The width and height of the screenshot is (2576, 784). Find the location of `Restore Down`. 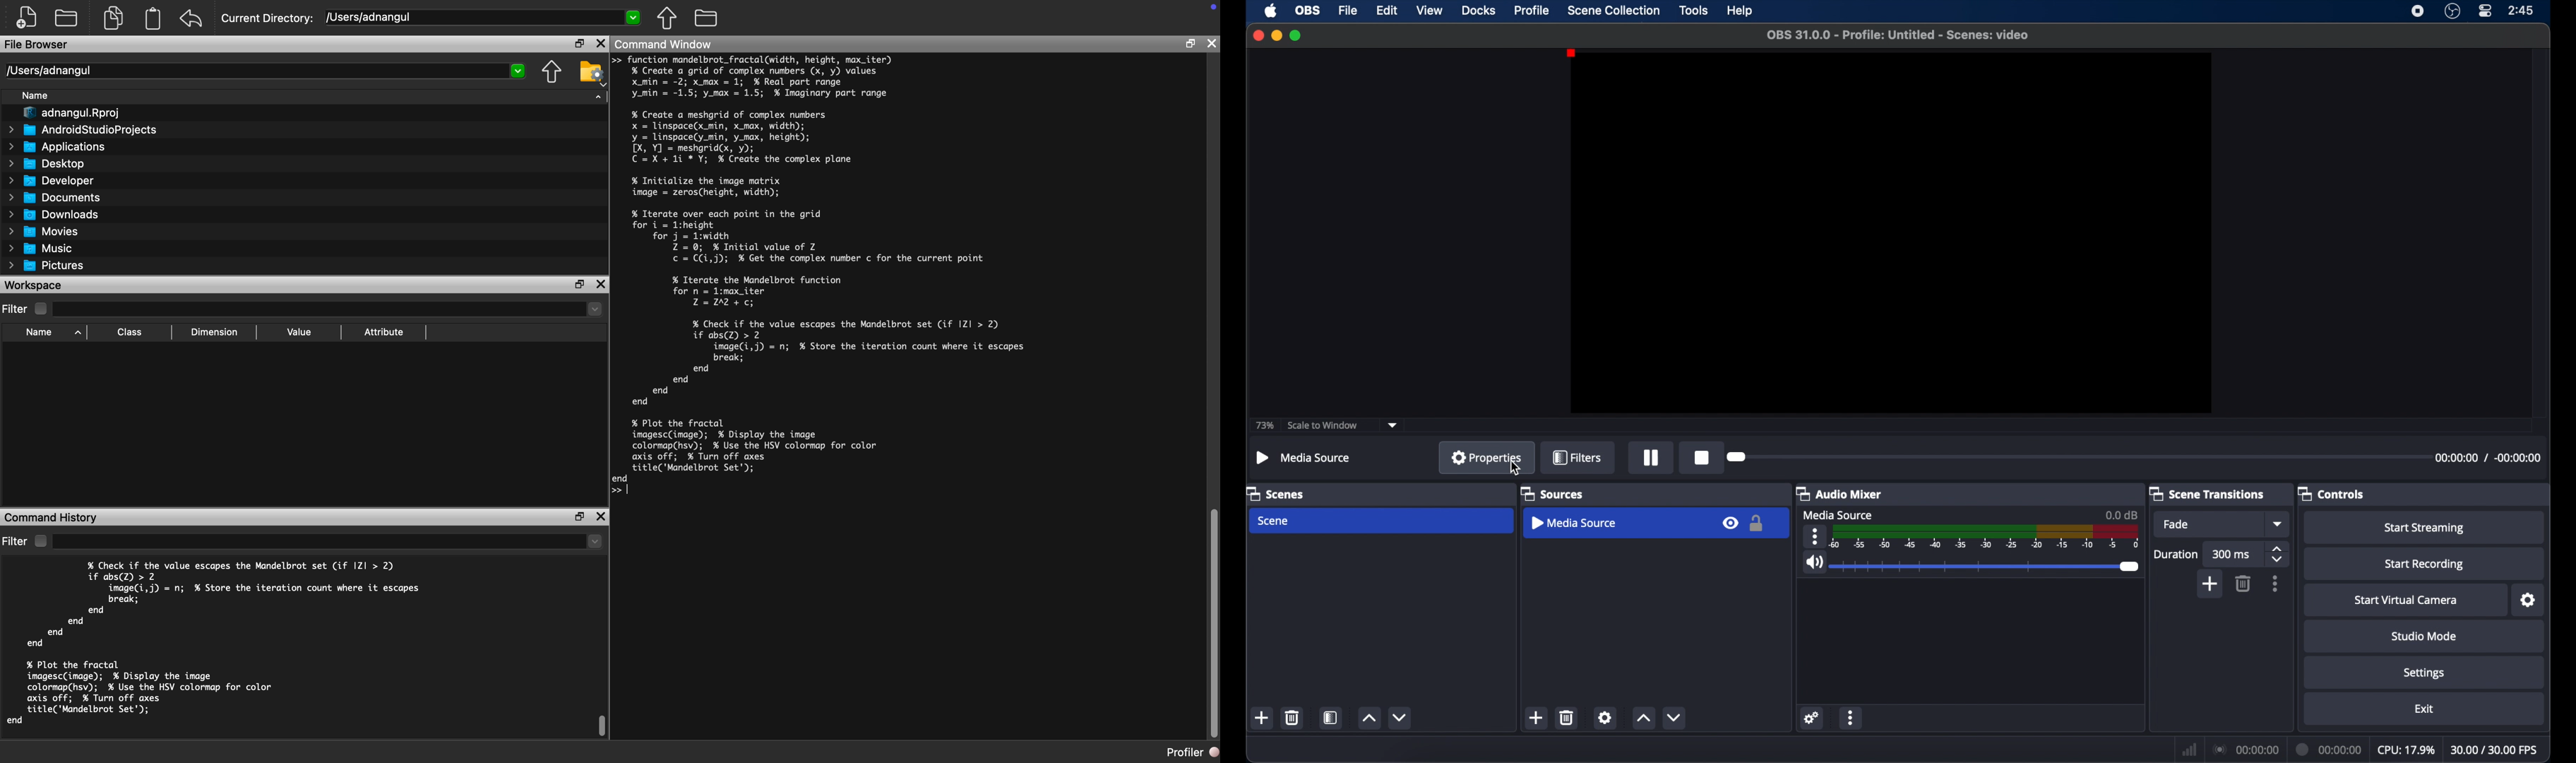

Restore Down is located at coordinates (580, 517).